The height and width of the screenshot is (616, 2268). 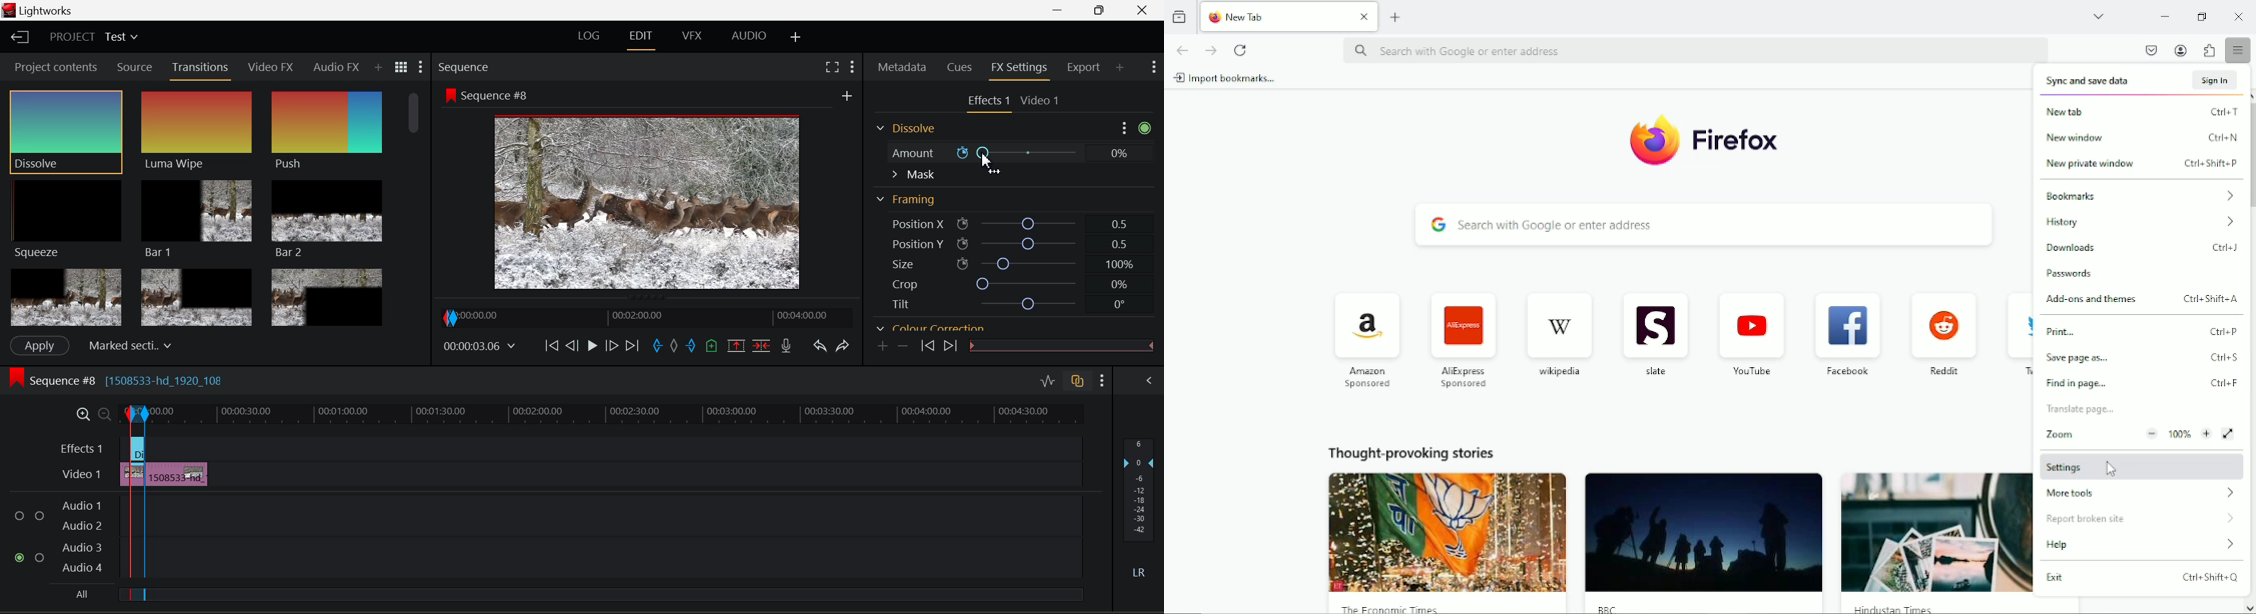 What do you see at coordinates (1211, 50) in the screenshot?
I see `go forward` at bounding box center [1211, 50].